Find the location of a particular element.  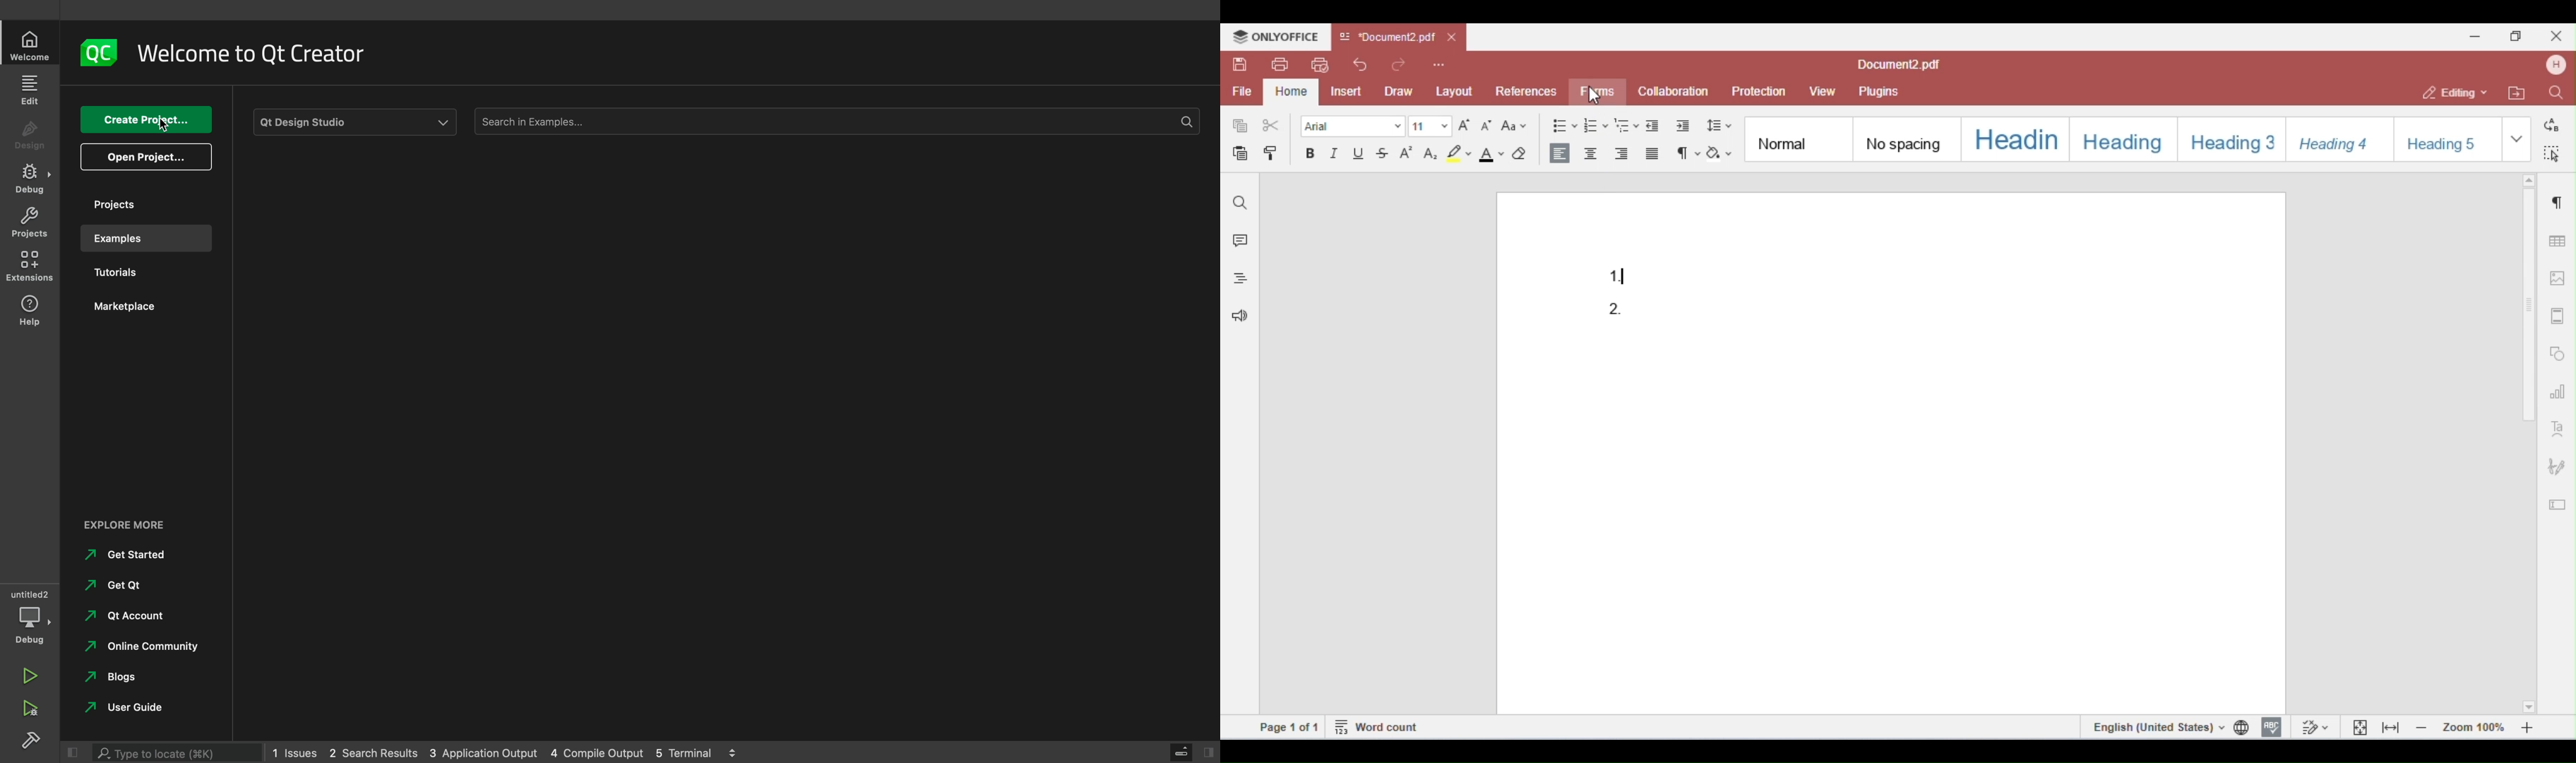

increase/decrease arrows is located at coordinates (737, 752).